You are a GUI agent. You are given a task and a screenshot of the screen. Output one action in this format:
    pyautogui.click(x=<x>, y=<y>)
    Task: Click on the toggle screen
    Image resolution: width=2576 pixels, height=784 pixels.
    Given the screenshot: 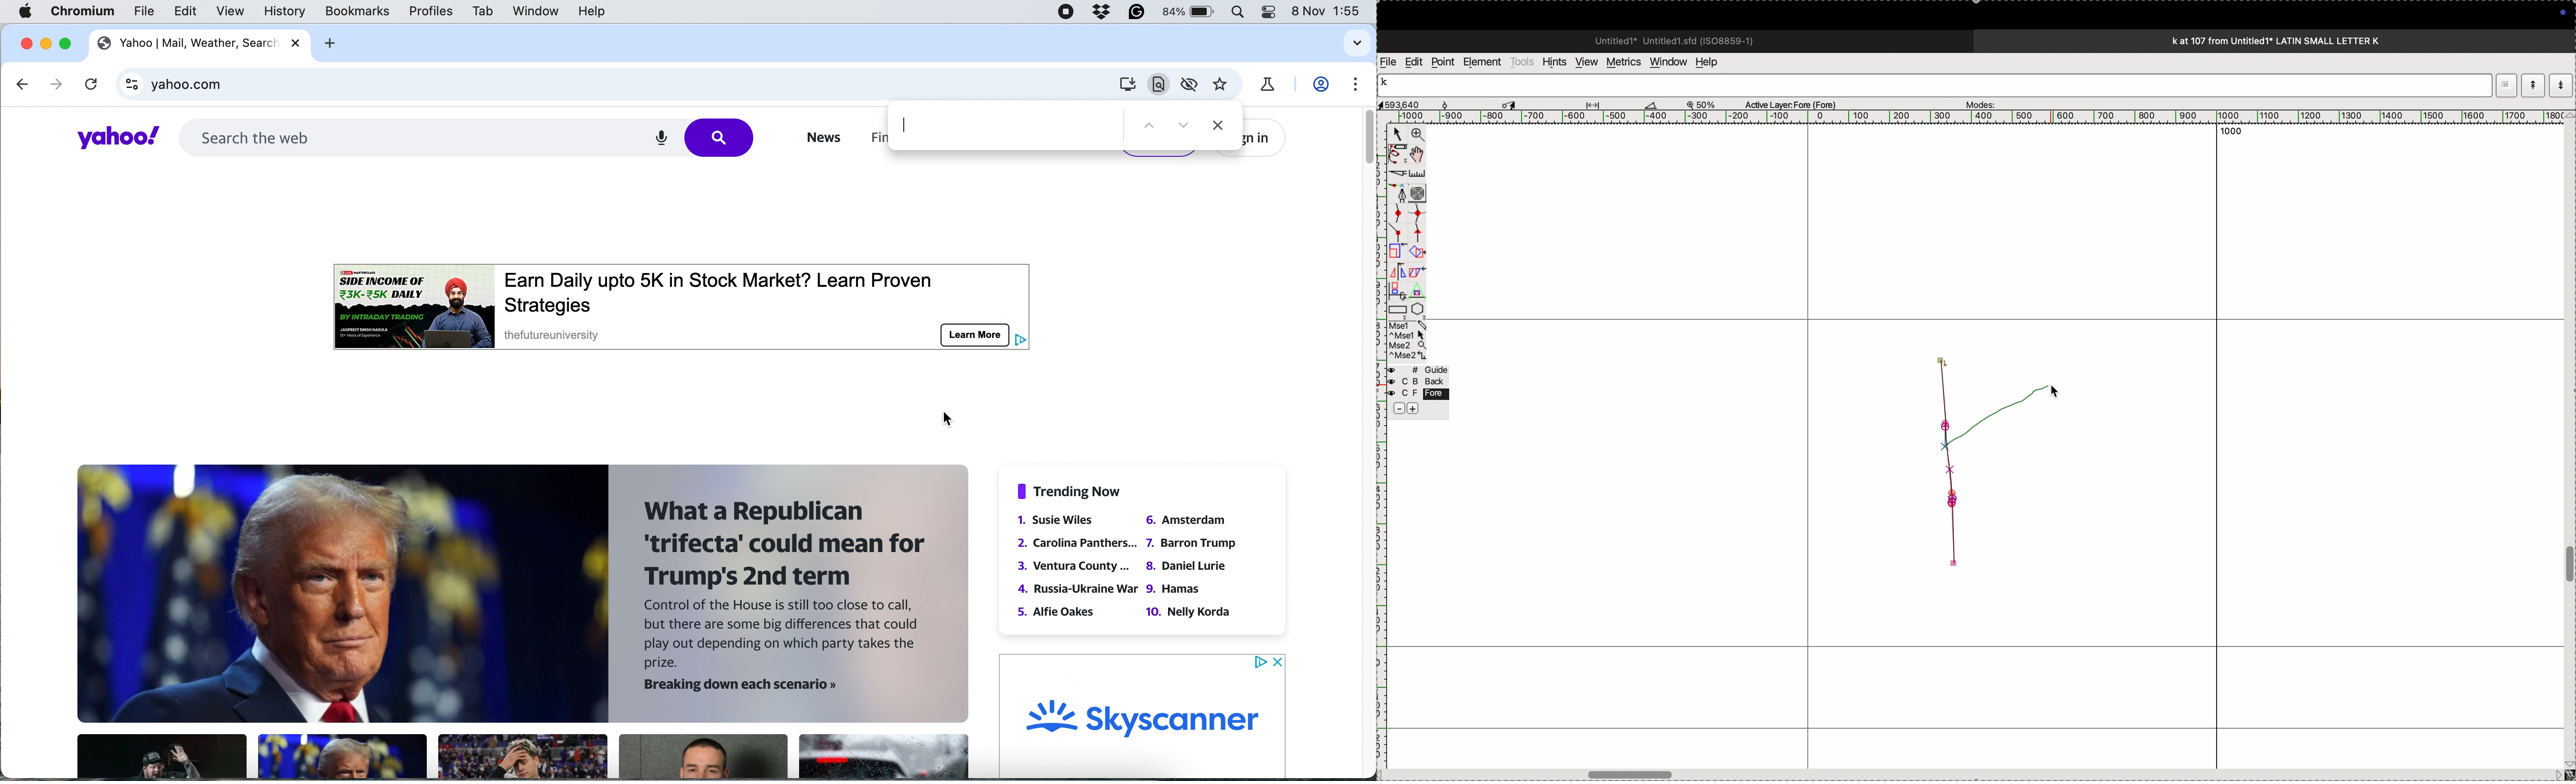 What is the action you would take?
    pyautogui.click(x=1632, y=773)
    